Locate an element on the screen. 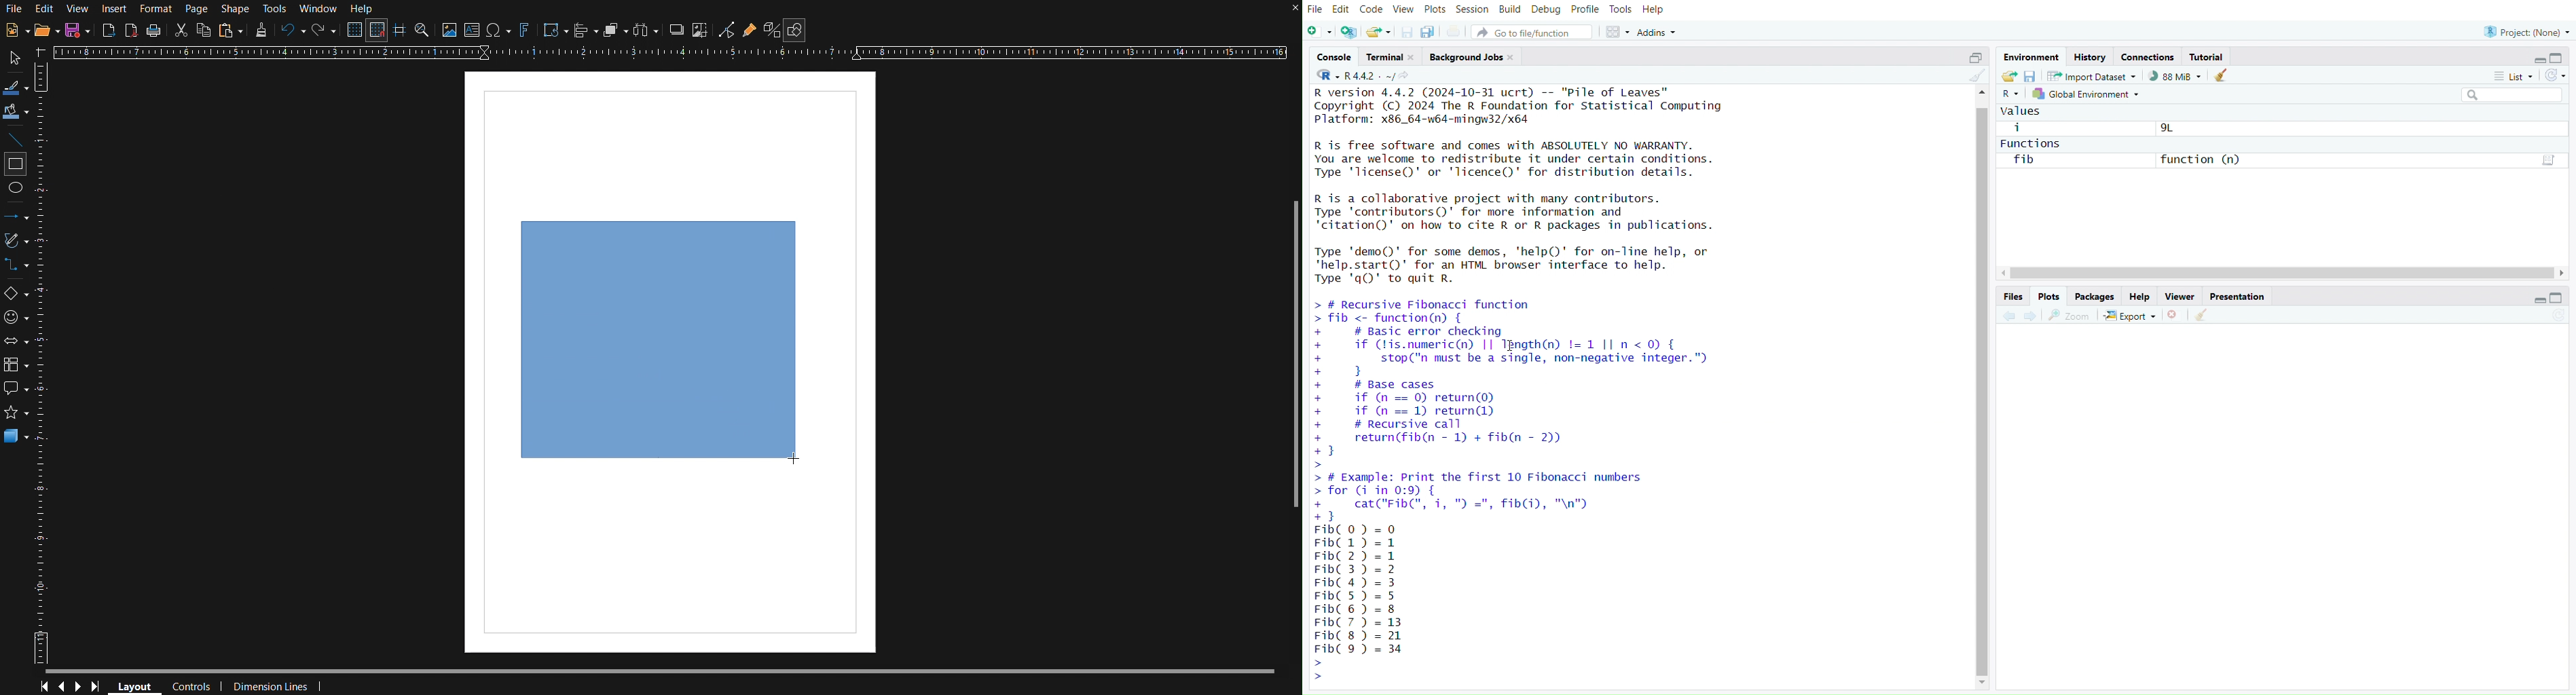 This screenshot has width=2576, height=700. Curves and Polygons is located at coordinates (16, 241).